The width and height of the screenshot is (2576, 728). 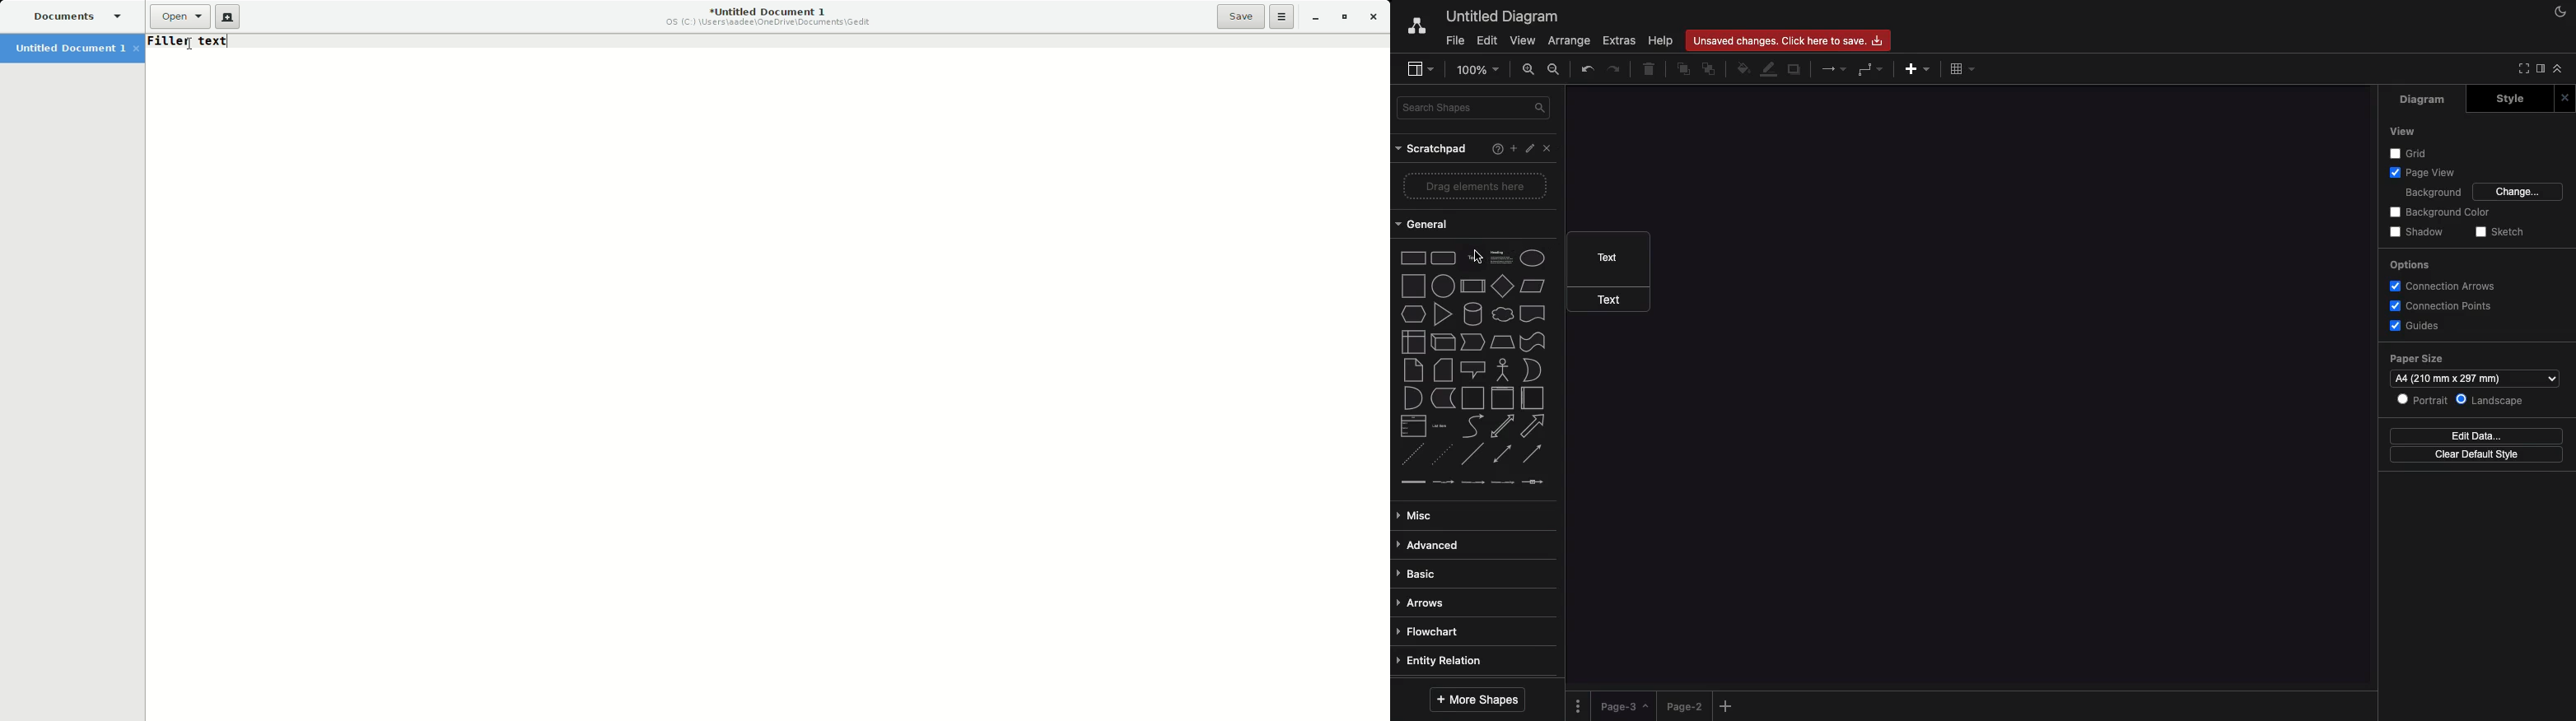 What do you see at coordinates (1501, 454) in the screenshot?
I see `bidirectional connector ` at bounding box center [1501, 454].